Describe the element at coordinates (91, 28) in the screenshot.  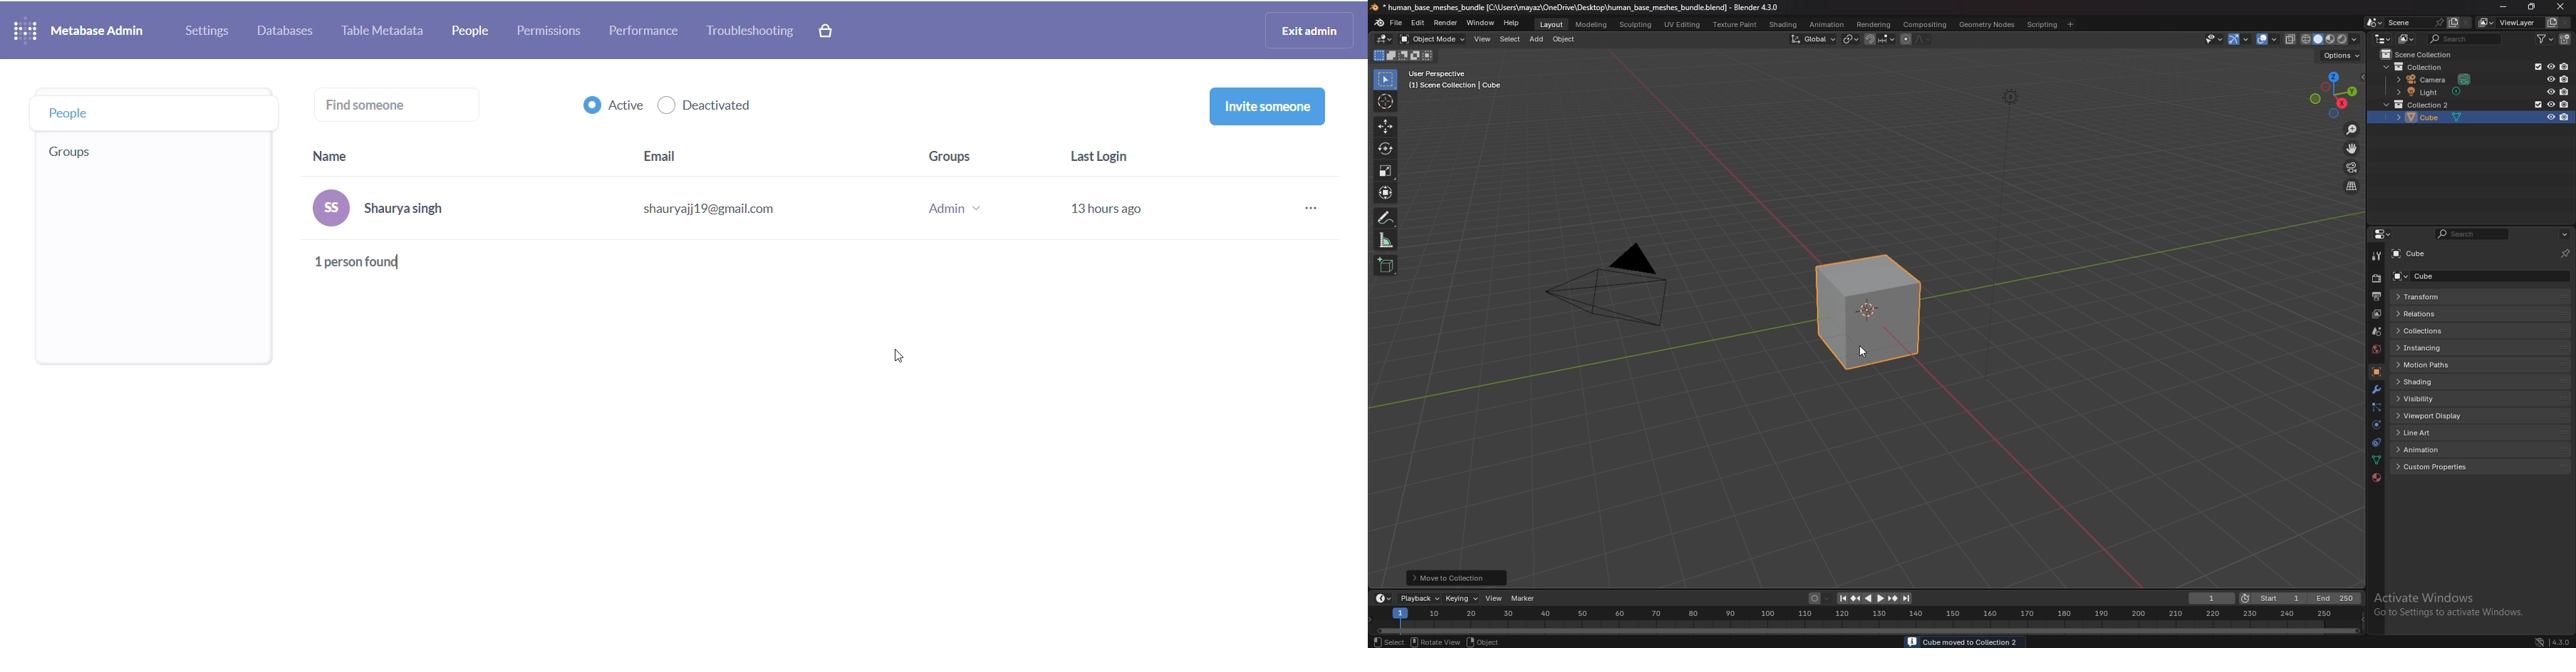
I see `NAME AND LOGO` at that location.